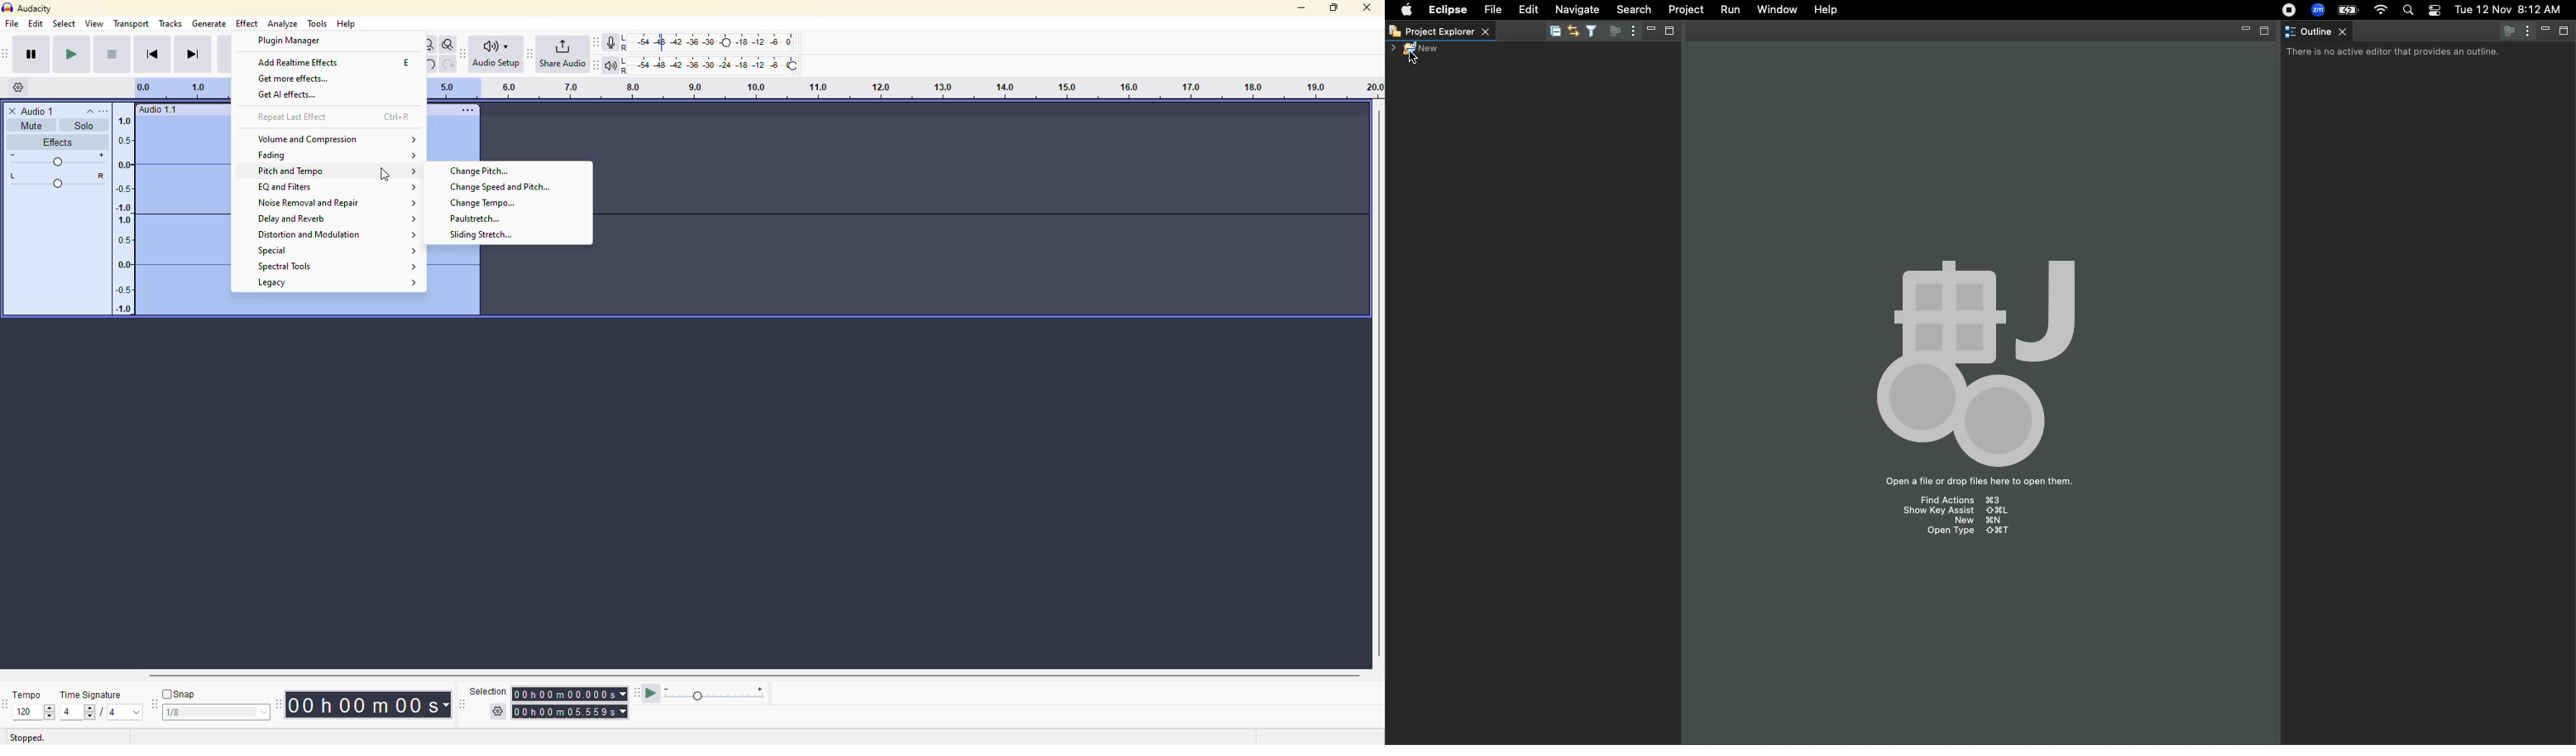 The image size is (2576, 756). Describe the element at coordinates (429, 64) in the screenshot. I see `undo` at that location.